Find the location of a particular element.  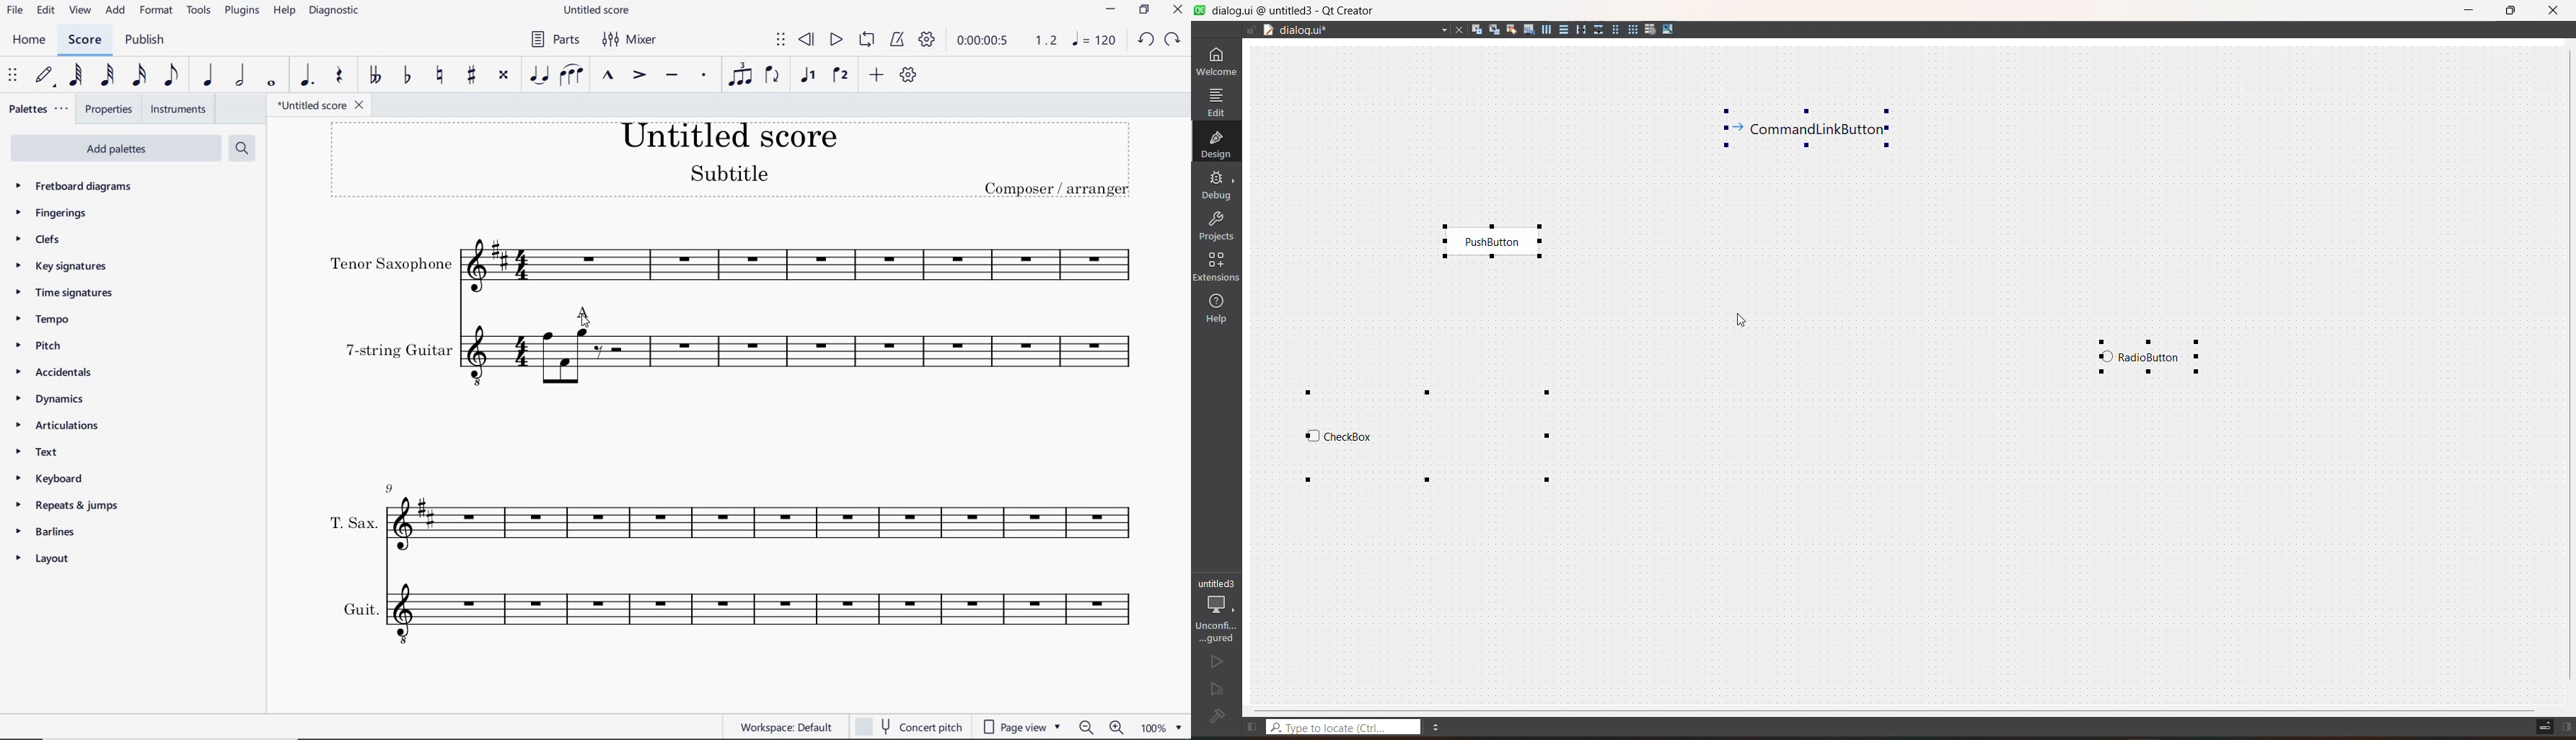

PUBLISH is located at coordinates (147, 38).